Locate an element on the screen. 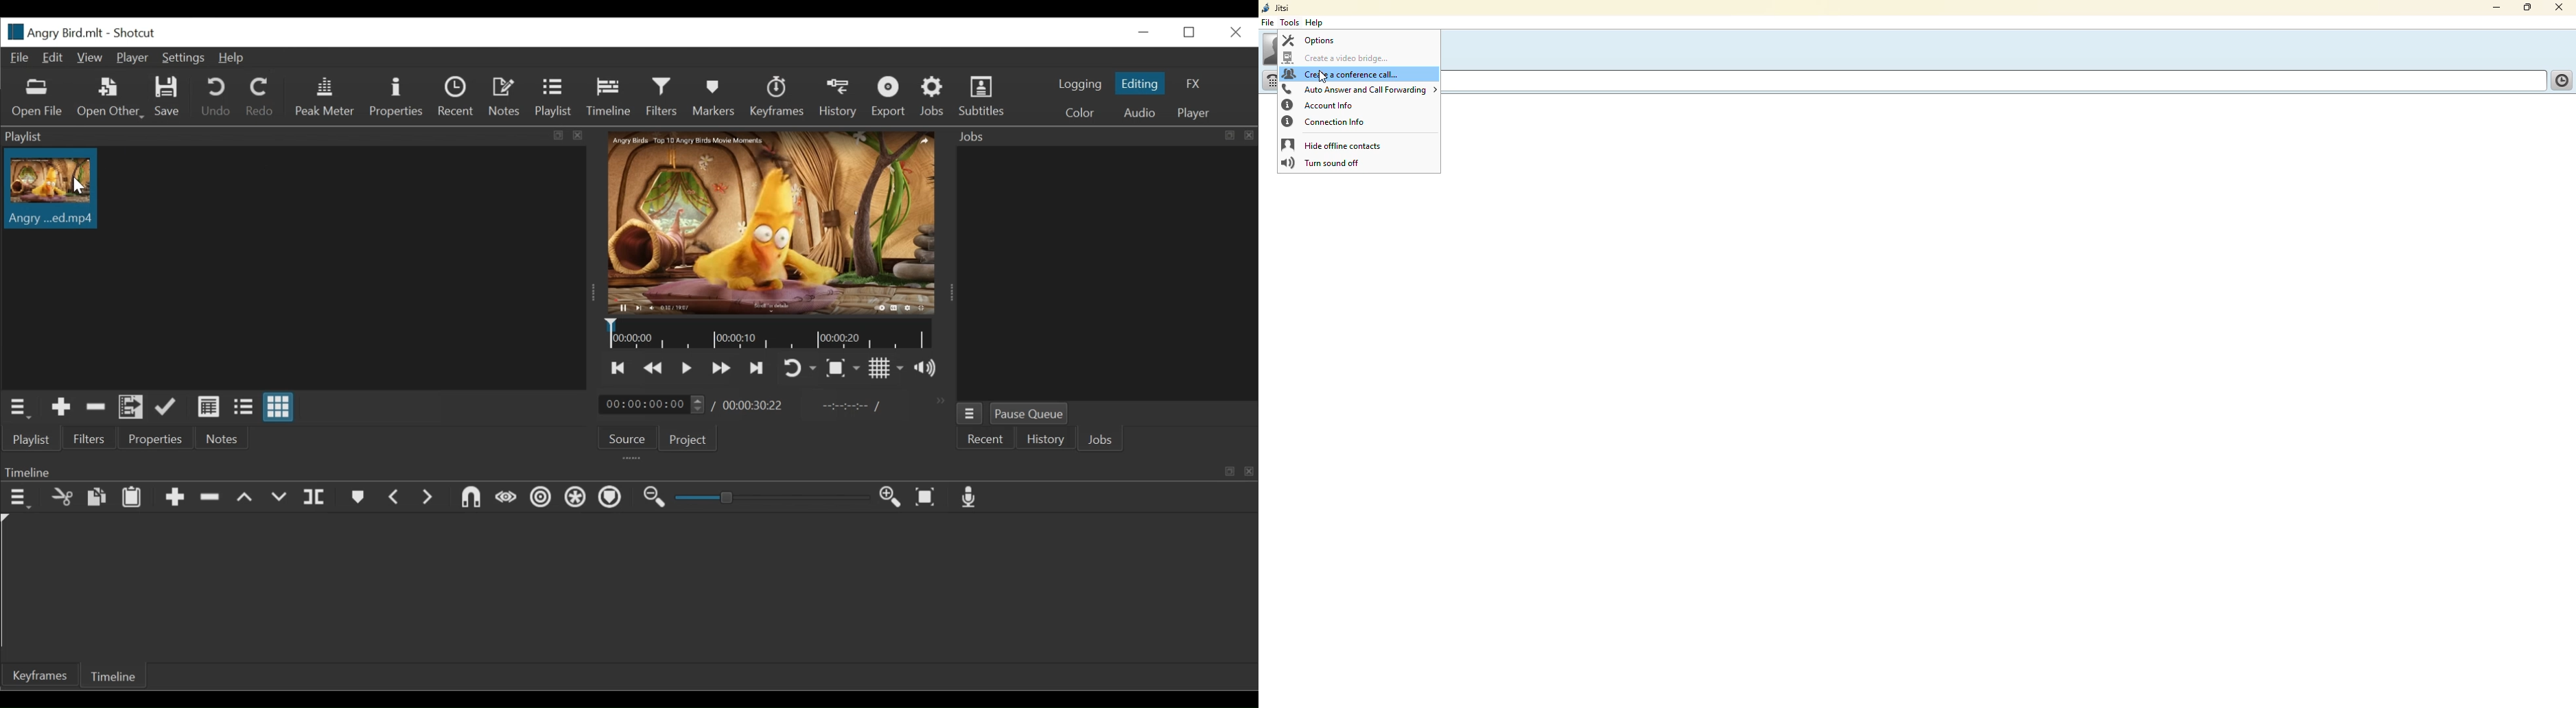 The height and width of the screenshot is (728, 2576). Markers is located at coordinates (711, 96).